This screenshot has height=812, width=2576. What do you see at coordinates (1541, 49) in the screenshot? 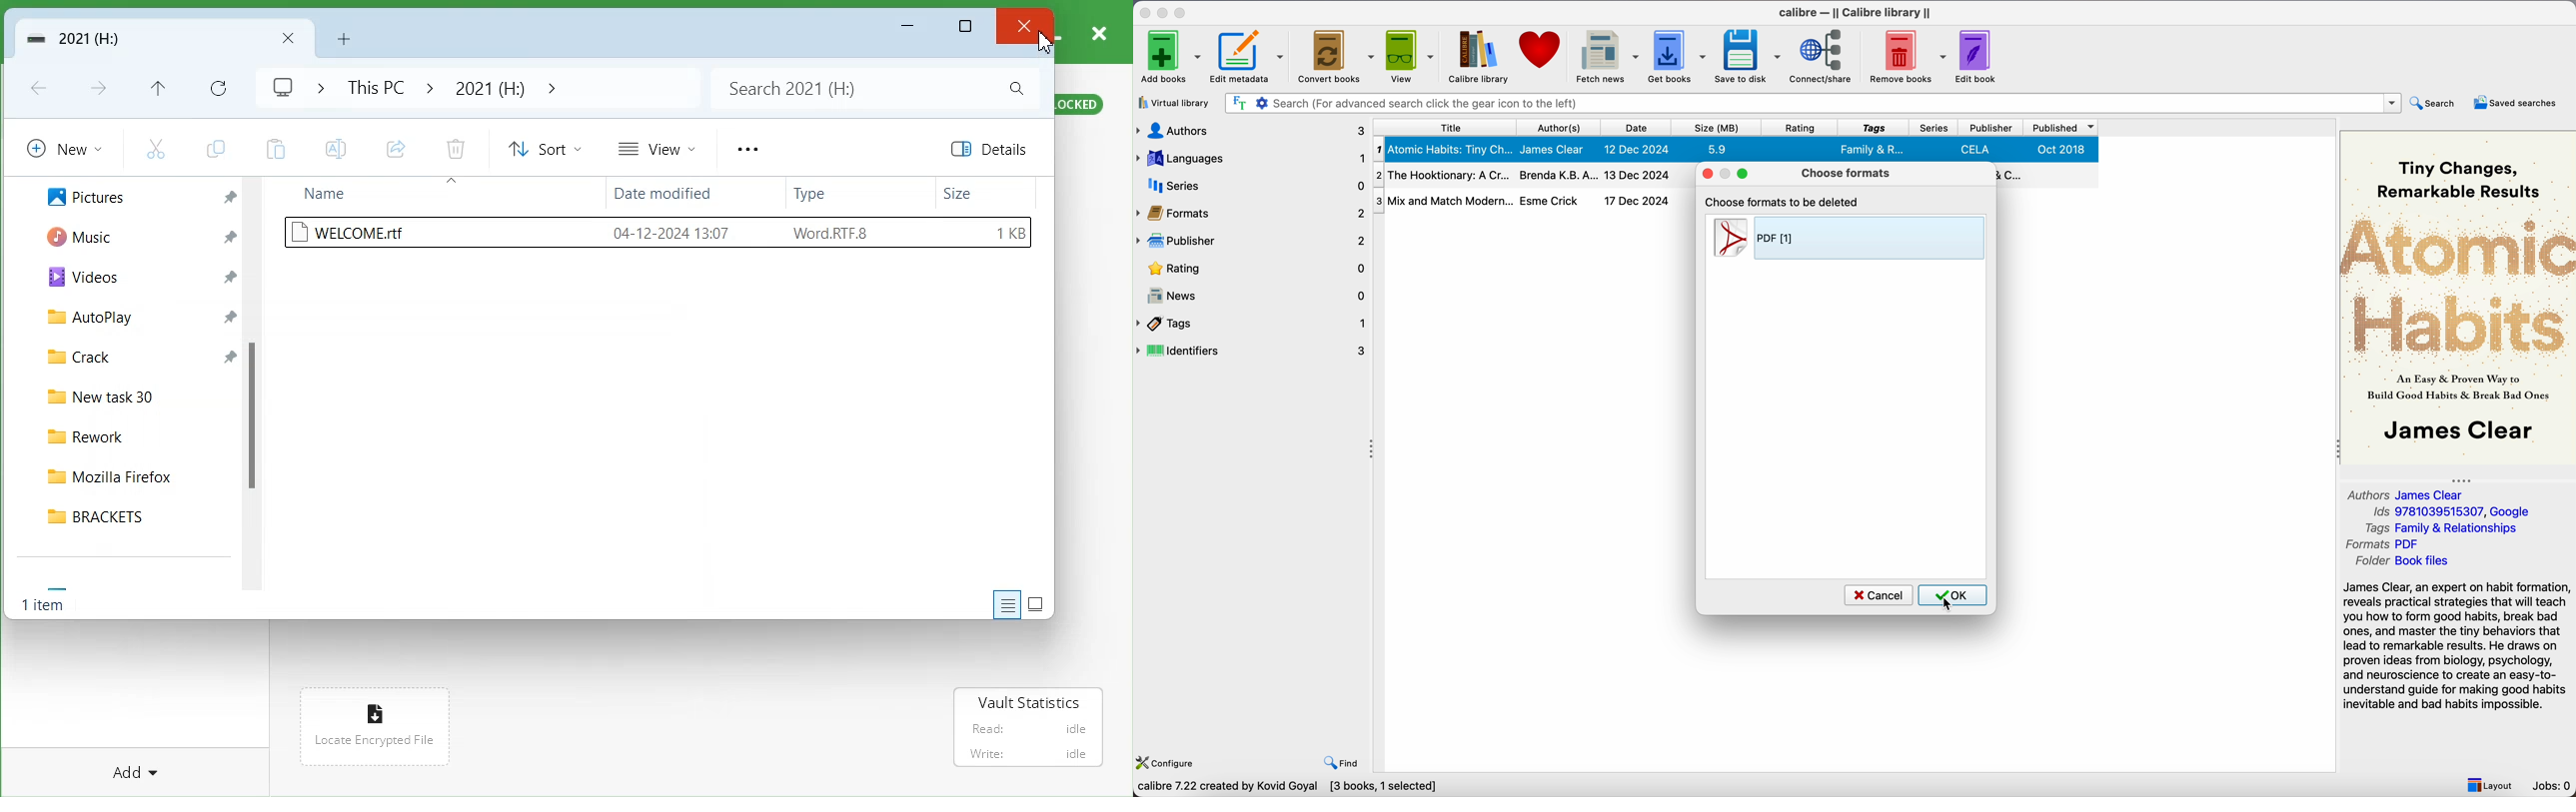
I see `donate` at bounding box center [1541, 49].